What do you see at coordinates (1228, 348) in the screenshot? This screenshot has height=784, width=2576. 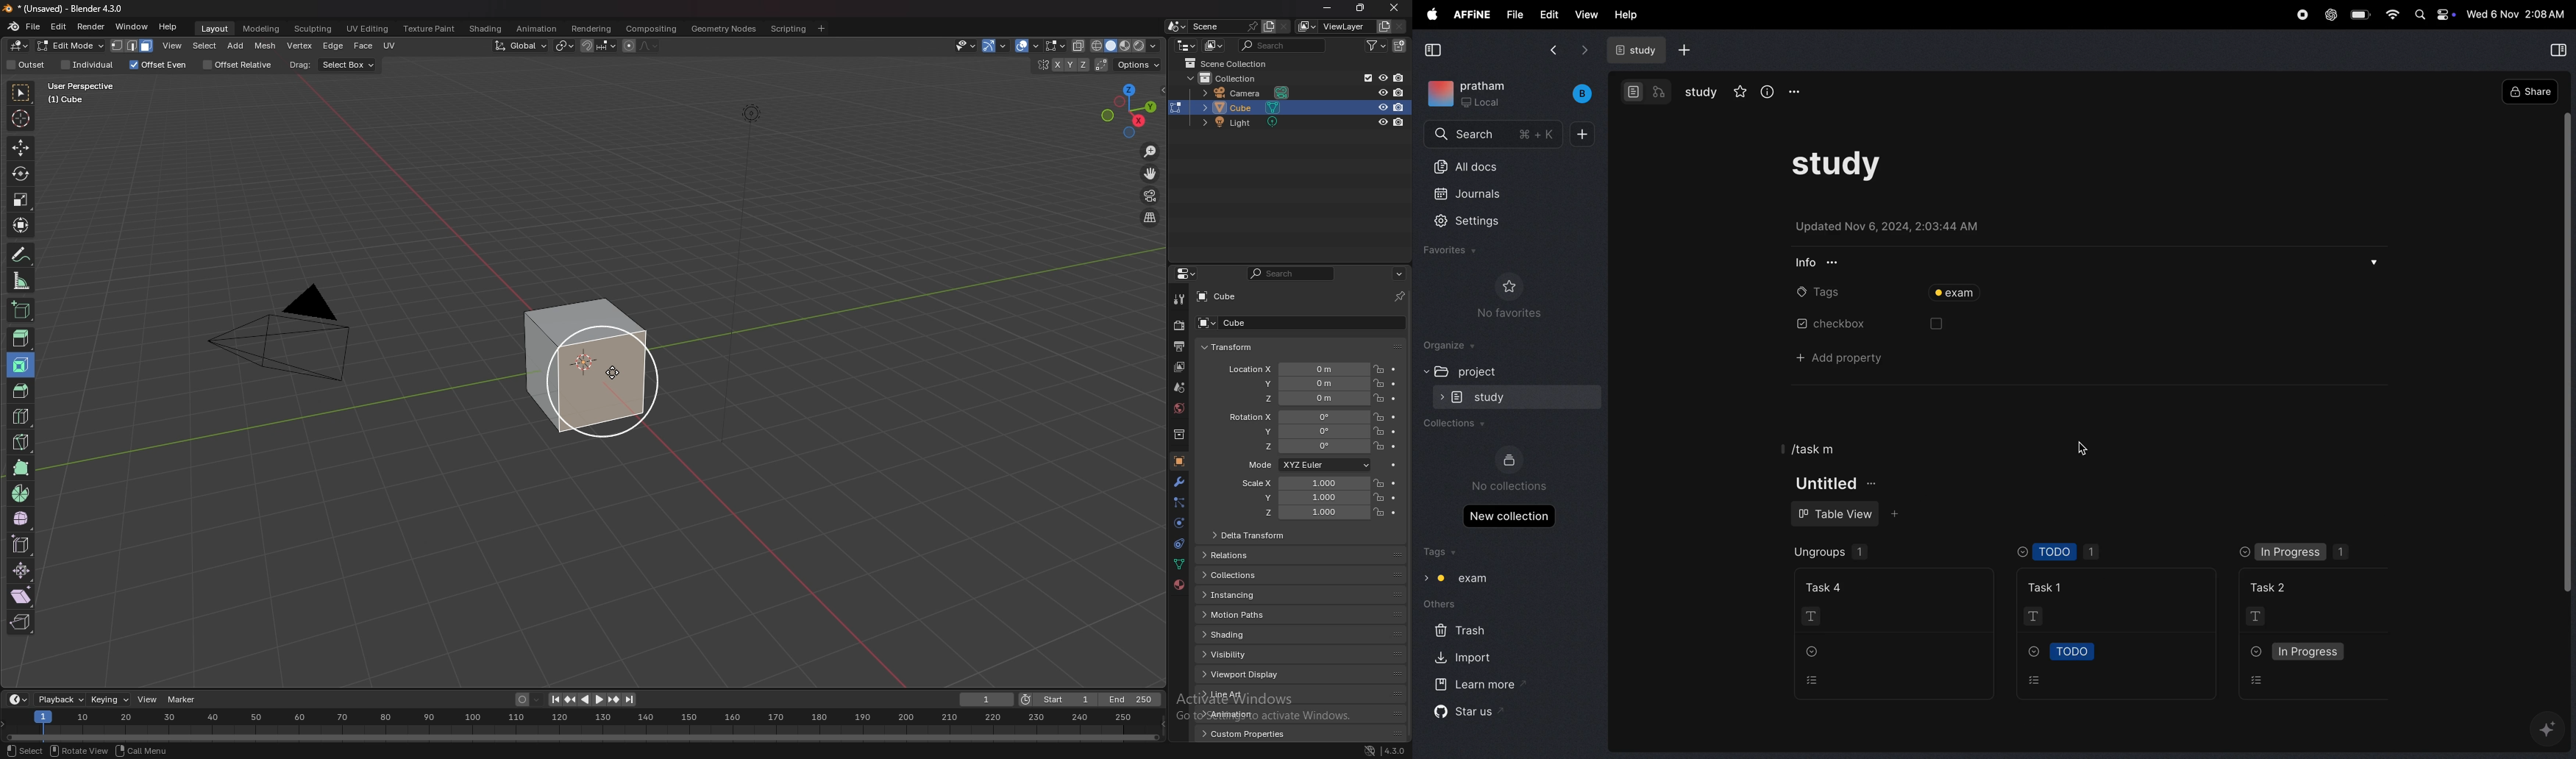 I see `transform` at bounding box center [1228, 348].